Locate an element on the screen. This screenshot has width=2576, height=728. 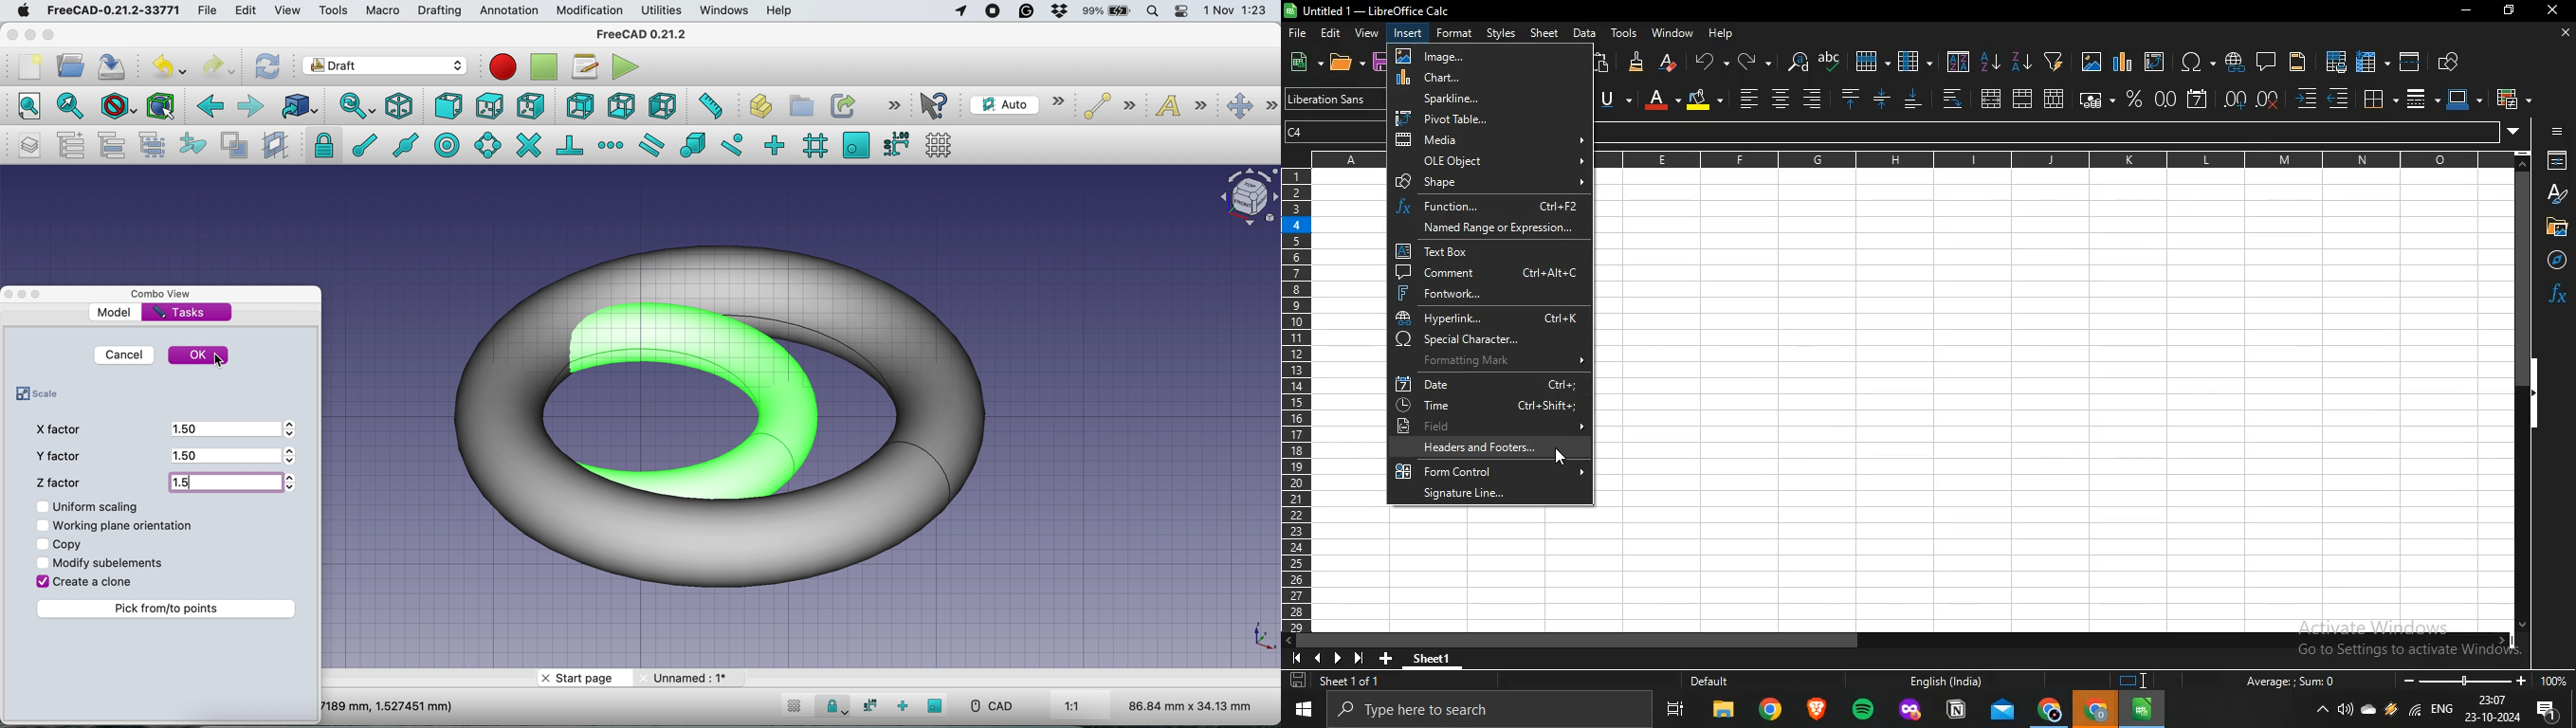
add a new named group is located at coordinates (72, 145).